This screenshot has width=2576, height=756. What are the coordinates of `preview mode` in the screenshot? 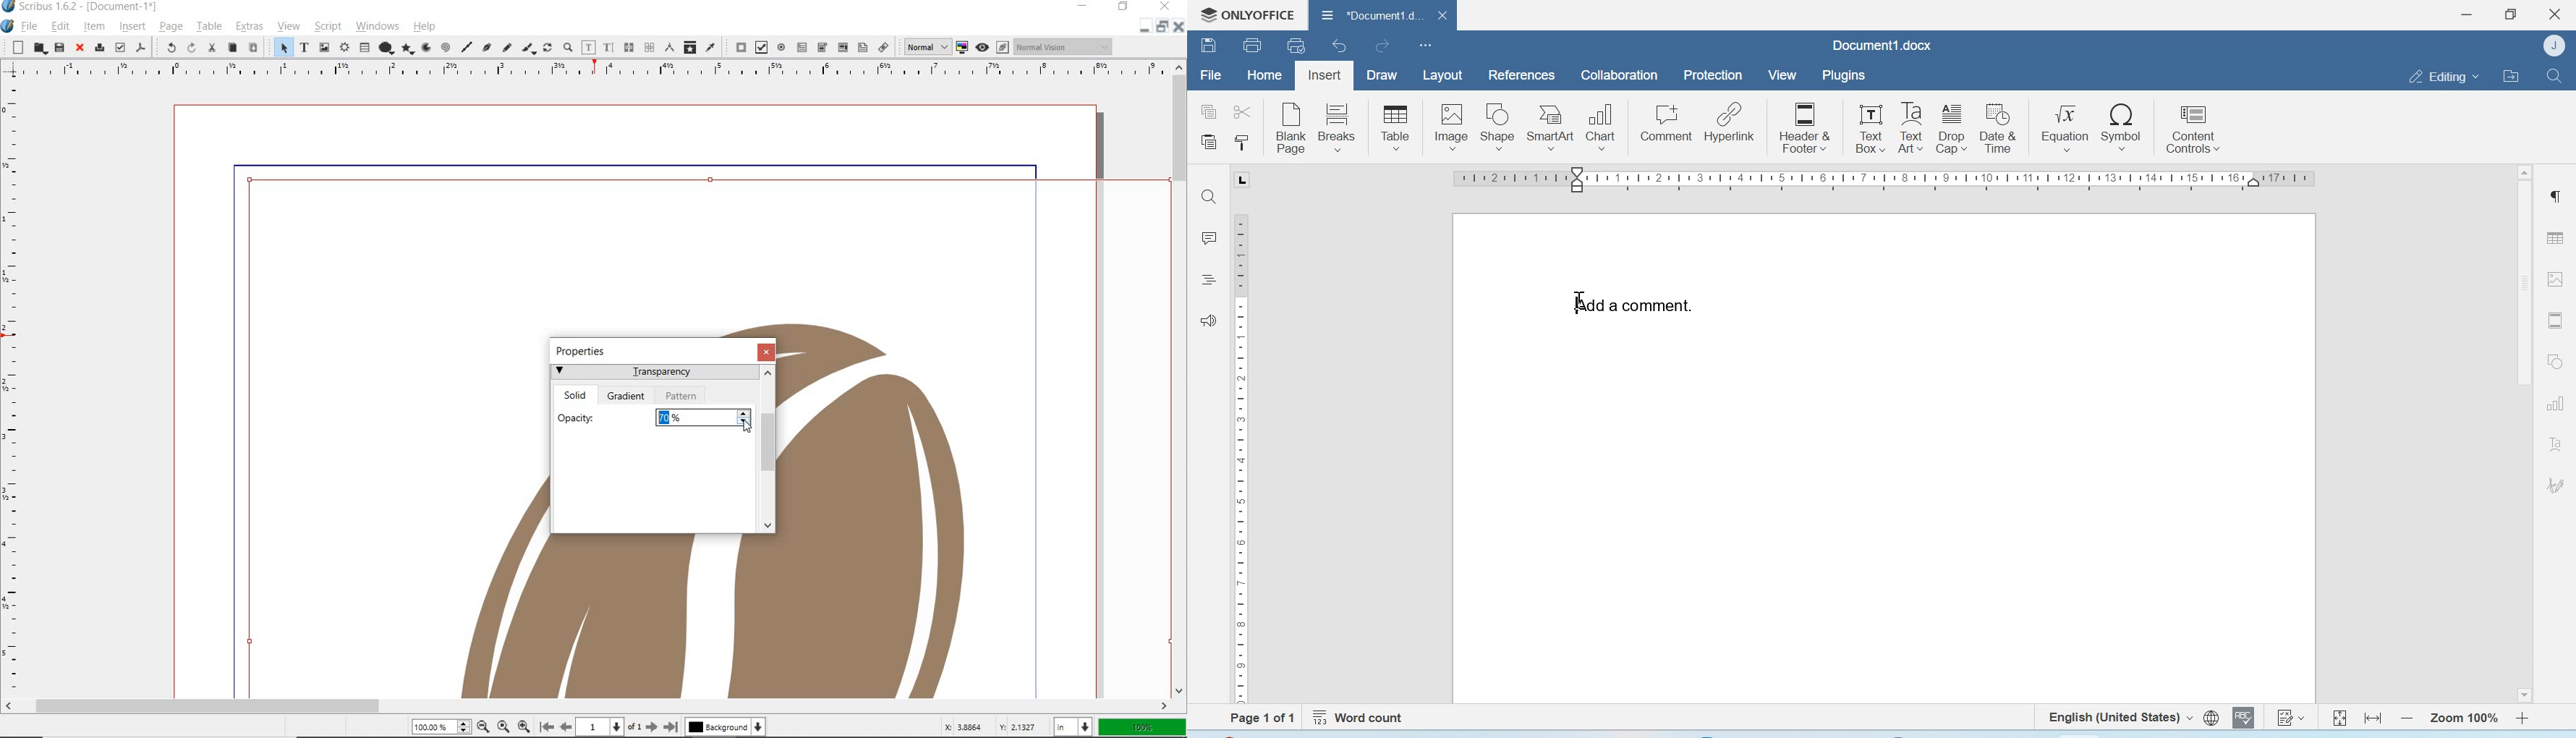 It's located at (992, 47).